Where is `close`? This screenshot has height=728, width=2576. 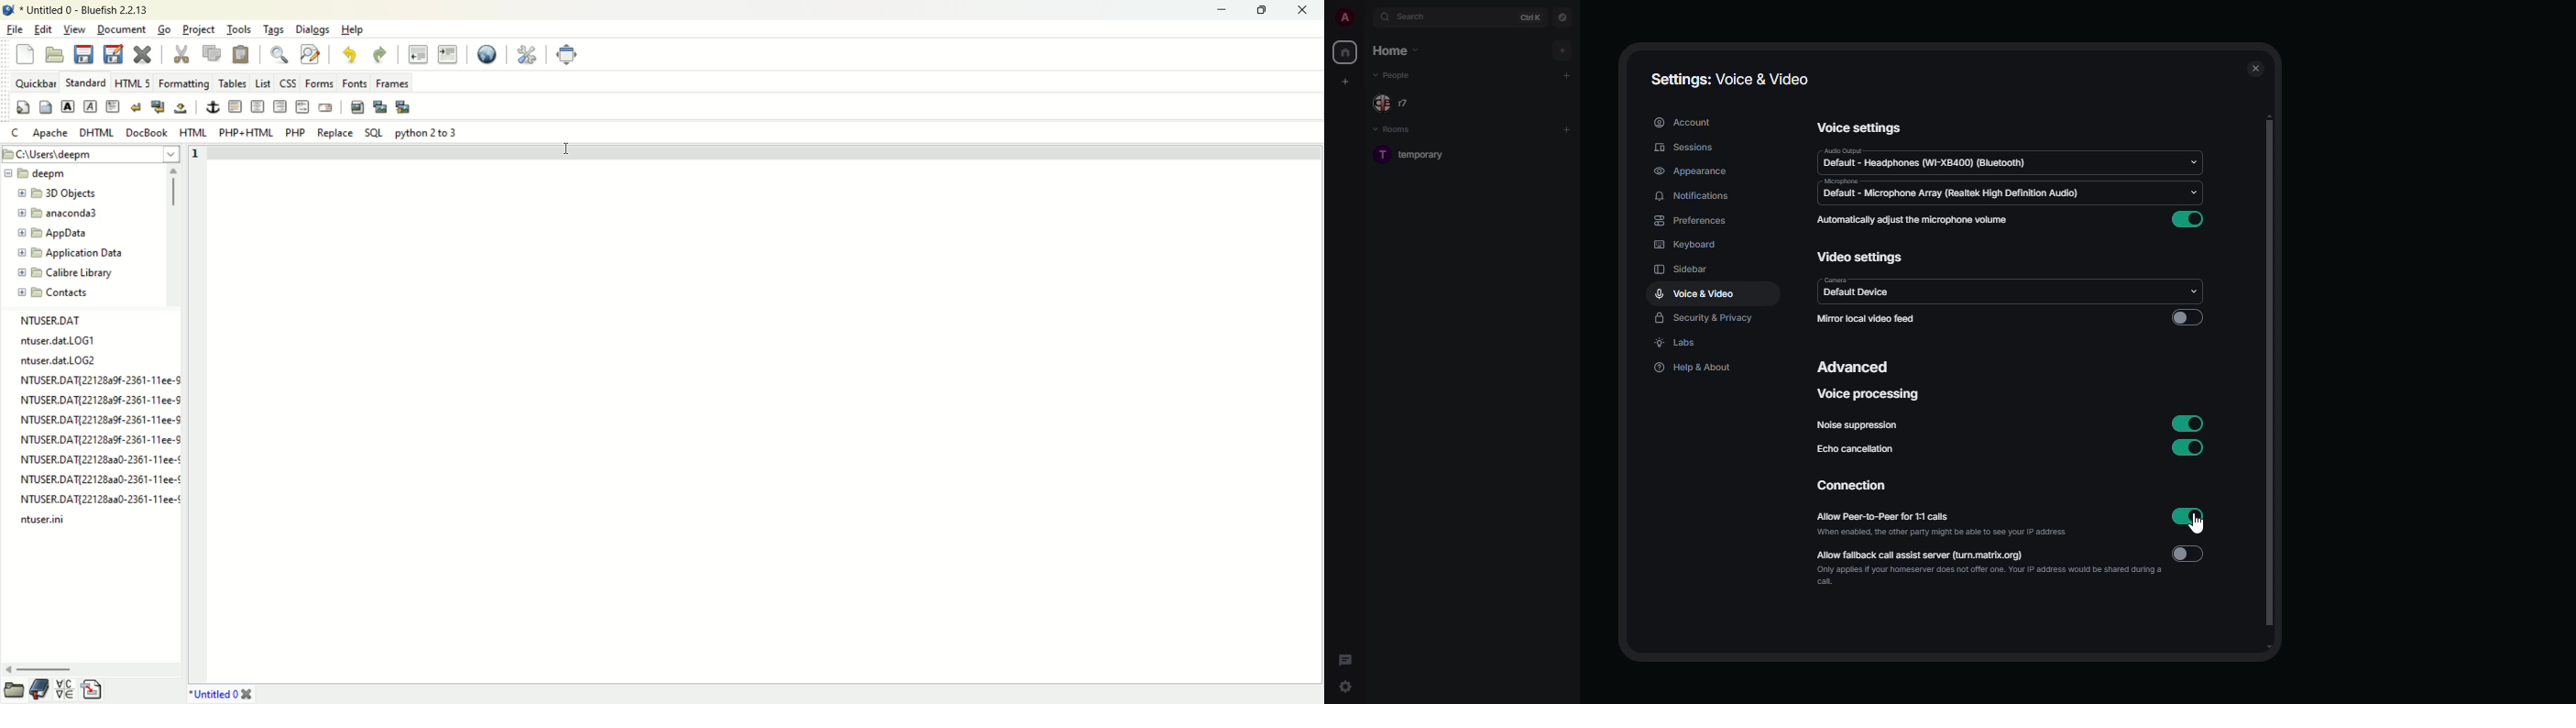 close is located at coordinates (2256, 65).